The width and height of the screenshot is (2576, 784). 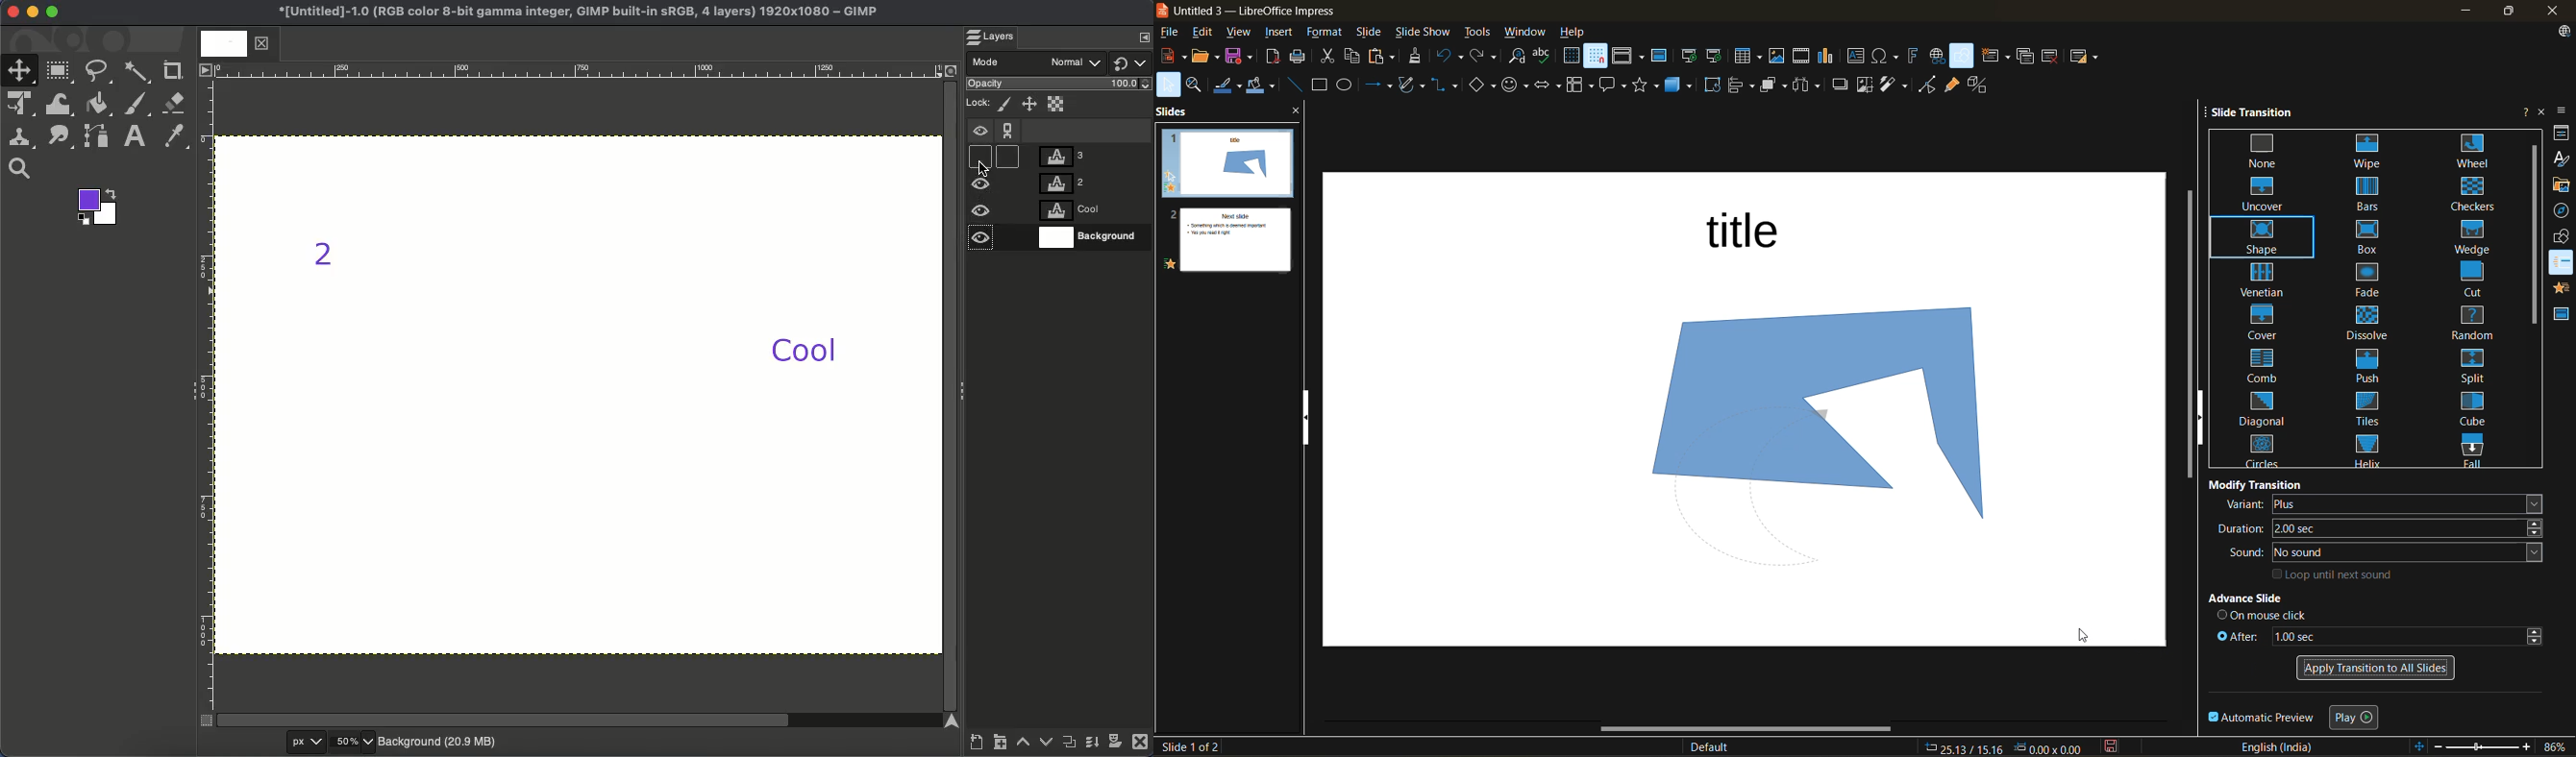 What do you see at coordinates (2470, 9) in the screenshot?
I see `minimize` at bounding box center [2470, 9].